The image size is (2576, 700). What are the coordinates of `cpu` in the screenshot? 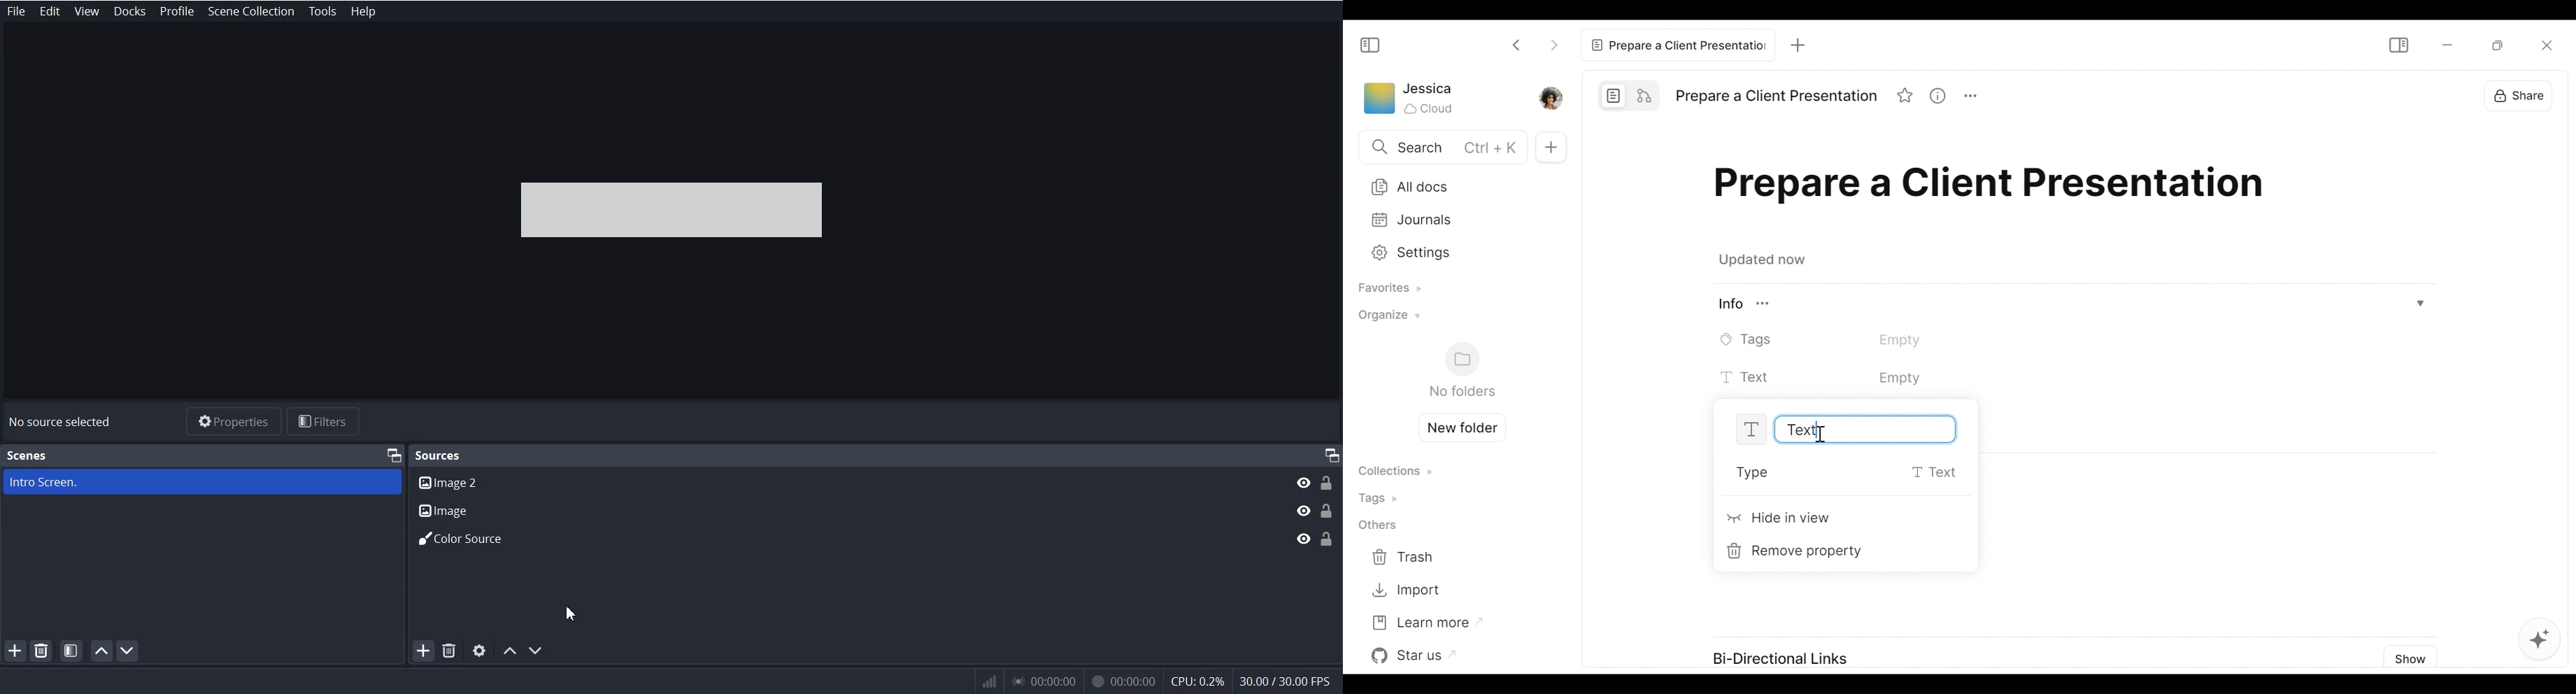 It's located at (1197, 679).